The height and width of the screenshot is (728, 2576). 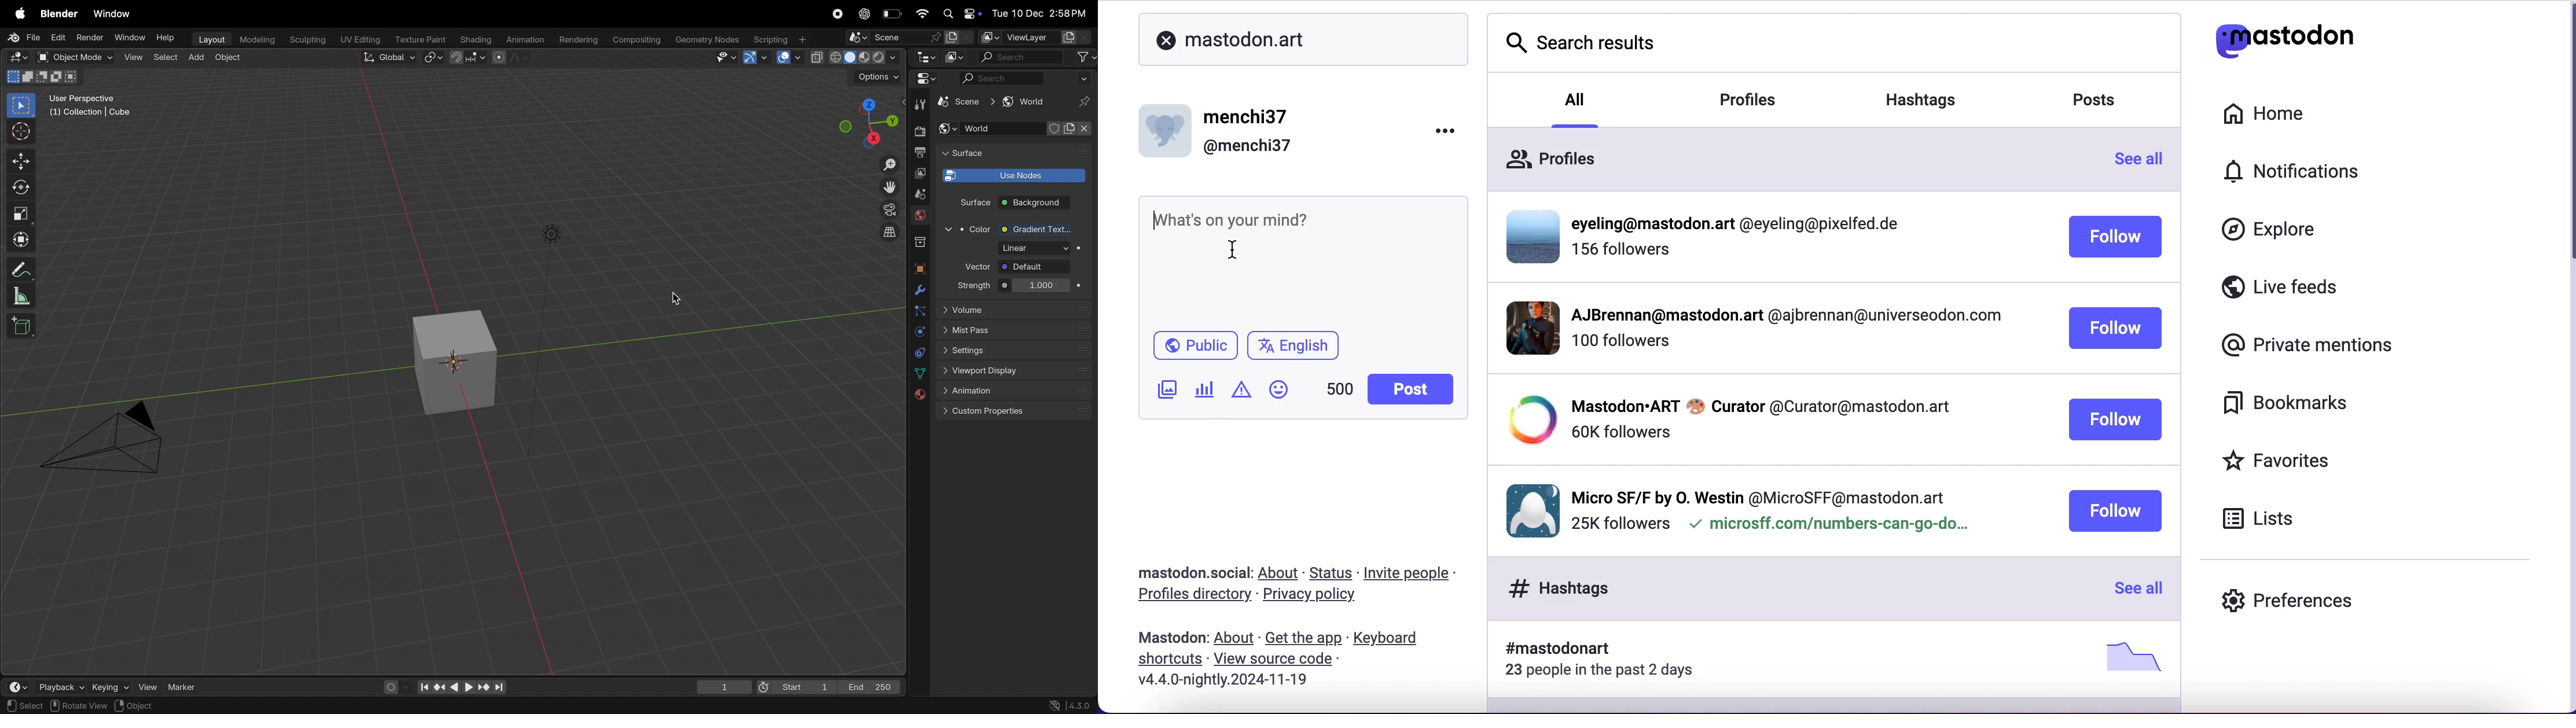 I want to click on follow, so click(x=2114, y=511).